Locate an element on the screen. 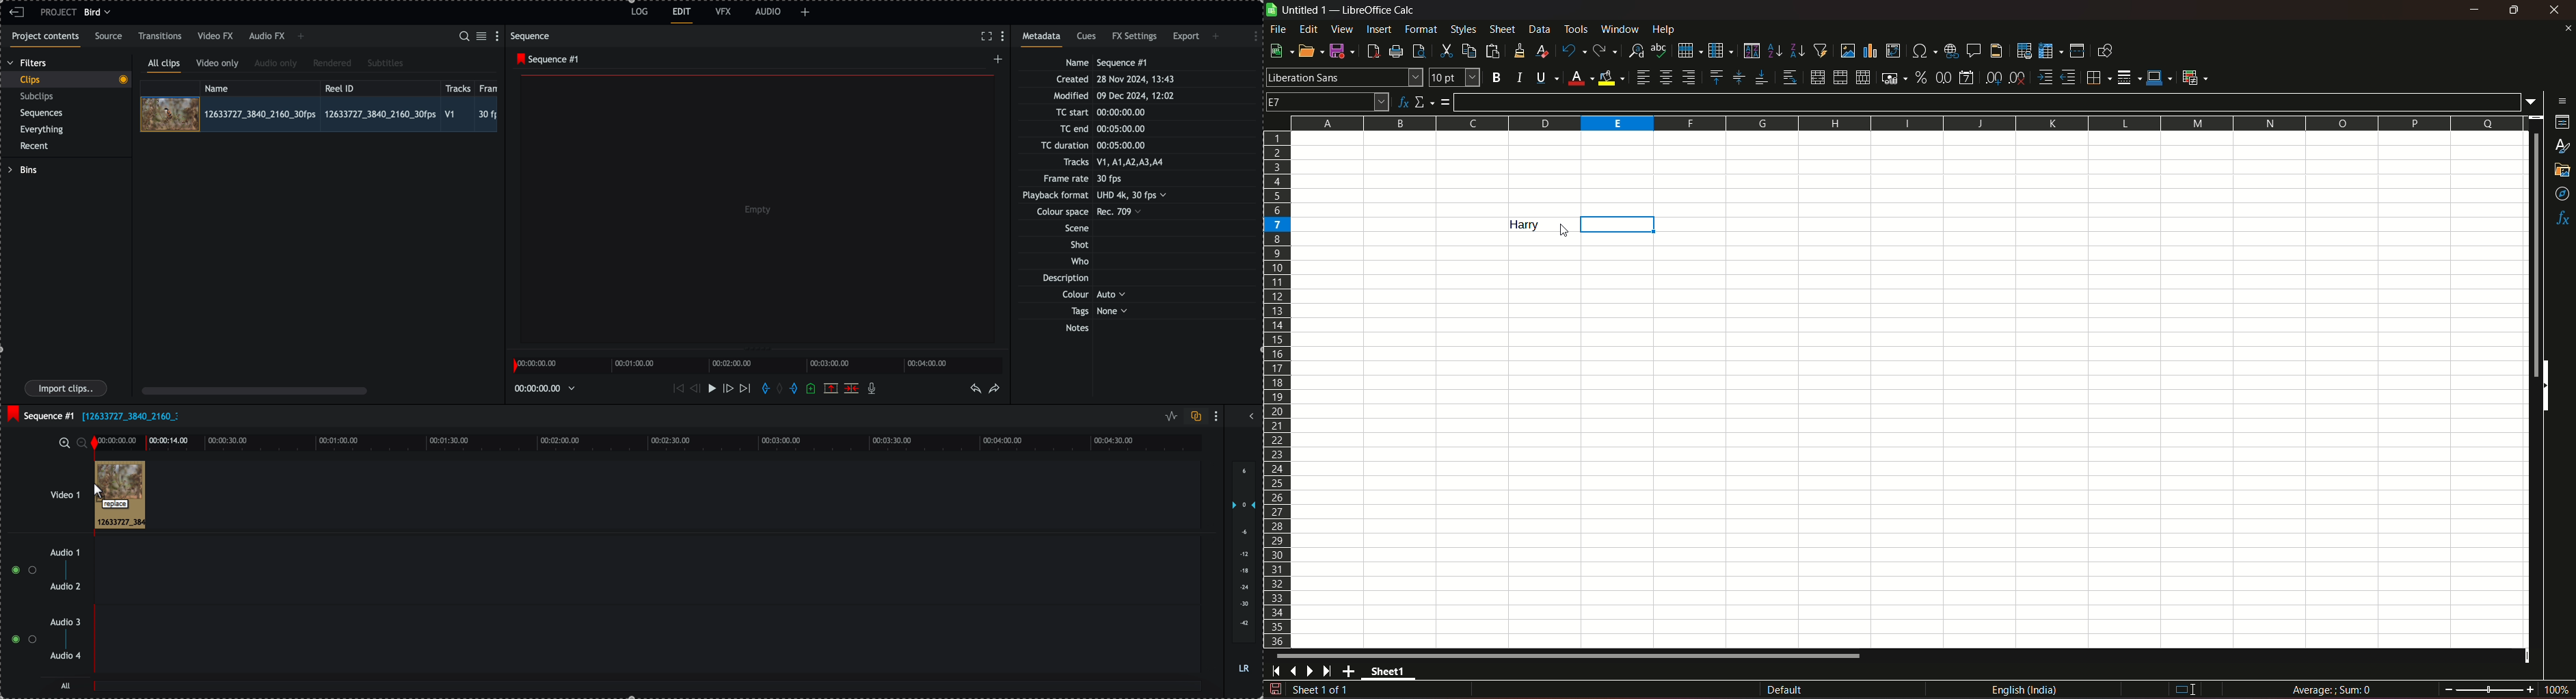 The height and width of the screenshot is (700, 2576). recent is located at coordinates (36, 147).